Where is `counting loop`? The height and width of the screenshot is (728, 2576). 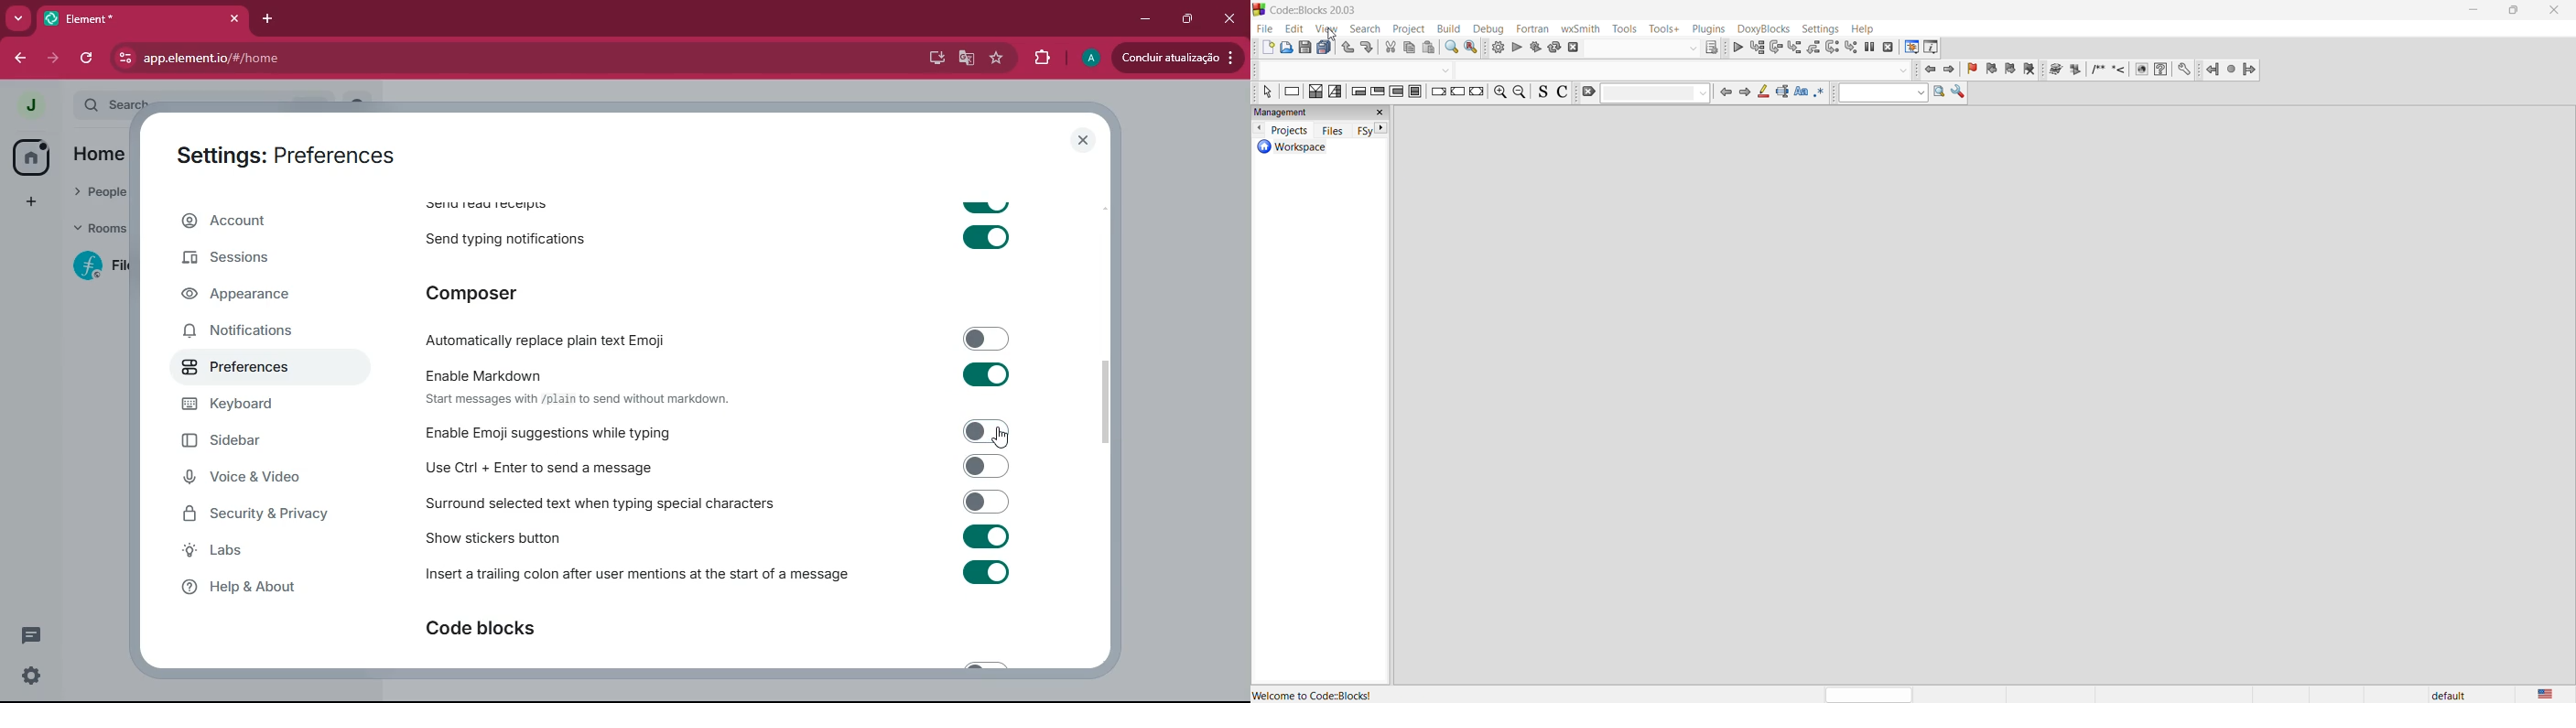 counting loop is located at coordinates (1398, 92).